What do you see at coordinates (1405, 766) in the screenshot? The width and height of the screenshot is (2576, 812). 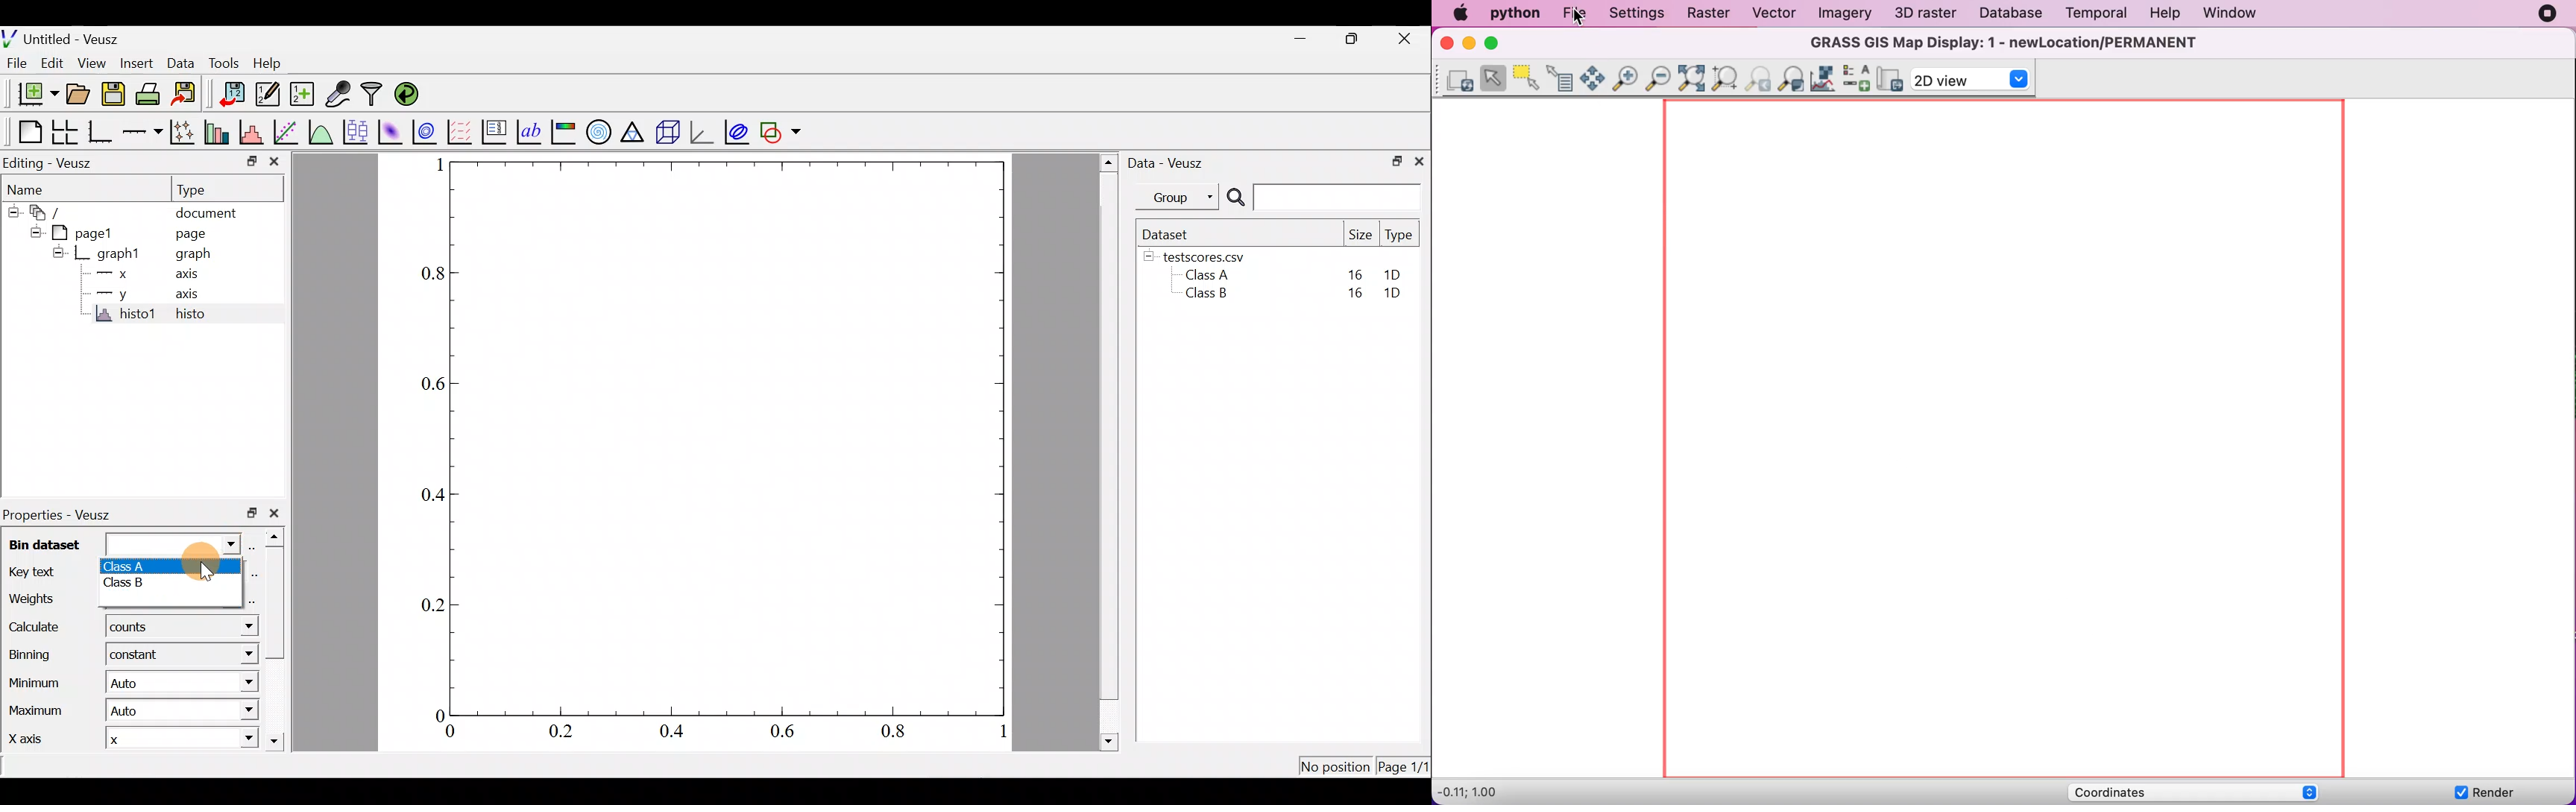 I see `Page 1/1` at bounding box center [1405, 766].